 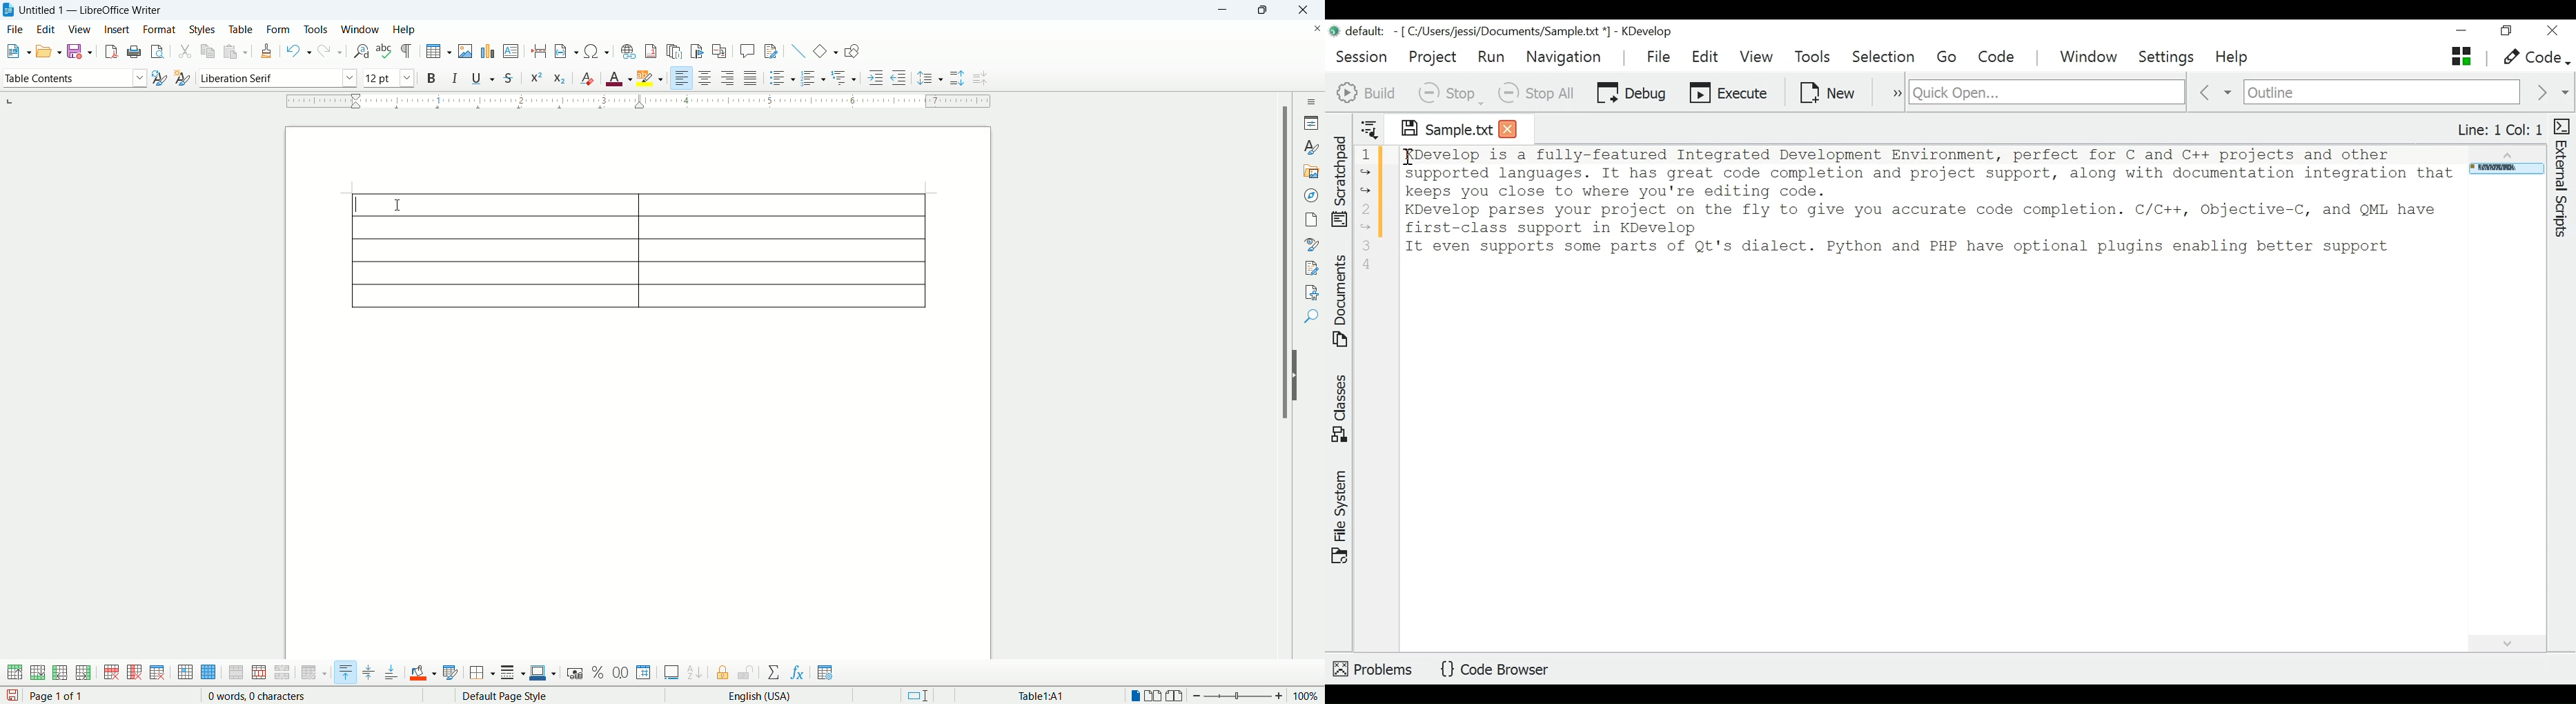 I want to click on new, so click(x=17, y=51).